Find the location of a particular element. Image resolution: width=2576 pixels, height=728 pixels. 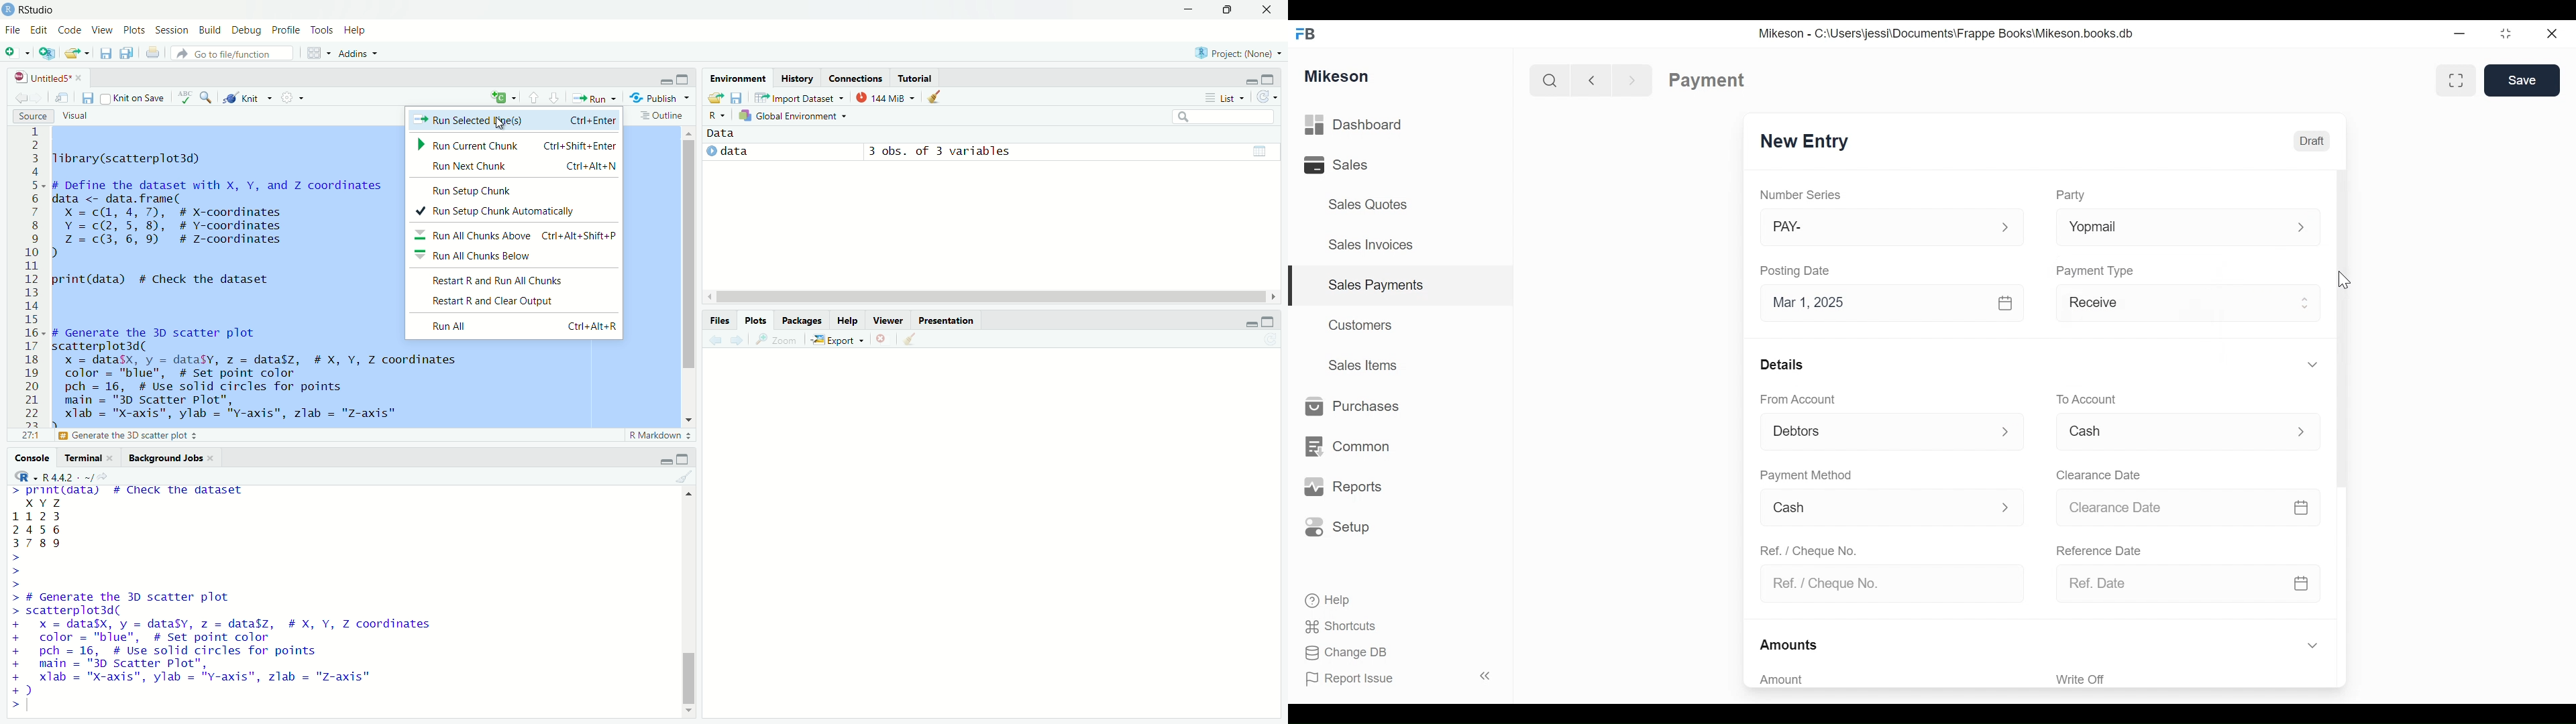

view the current working directory is located at coordinates (111, 477).